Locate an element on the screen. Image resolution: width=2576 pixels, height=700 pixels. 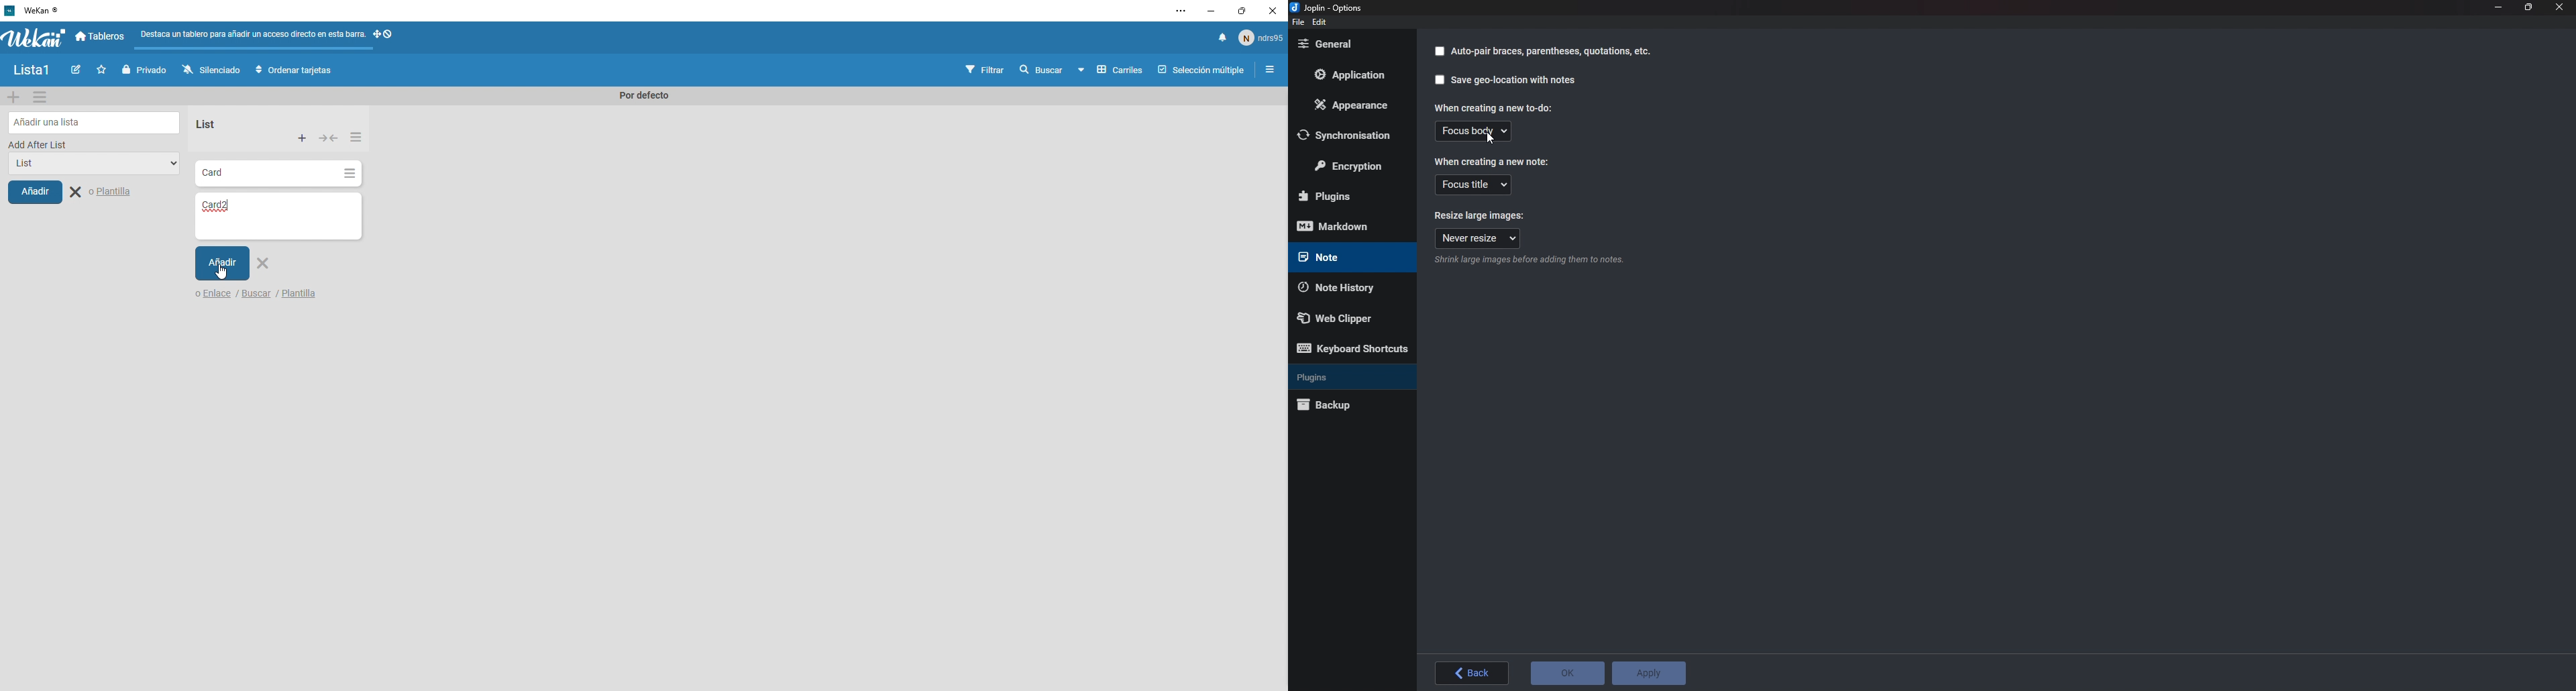
Tag is located at coordinates (78, 71).